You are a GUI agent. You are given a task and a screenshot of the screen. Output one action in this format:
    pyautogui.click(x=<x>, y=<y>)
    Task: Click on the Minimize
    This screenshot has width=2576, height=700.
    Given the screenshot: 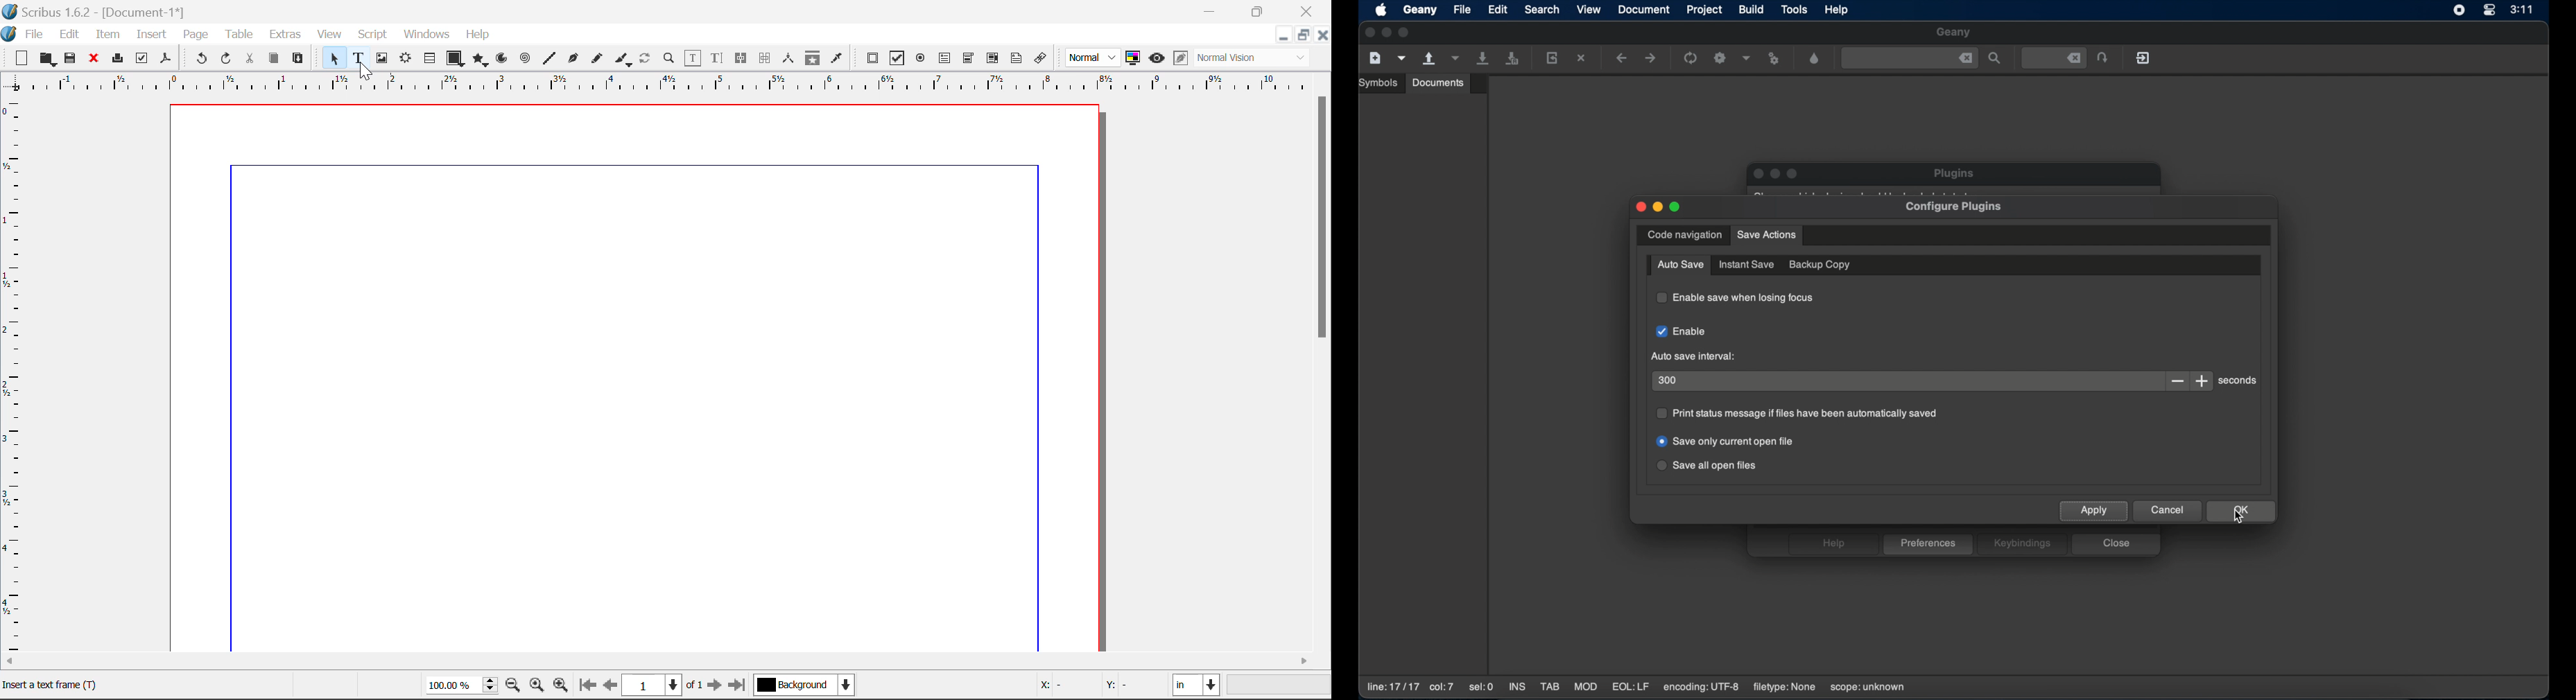 What is the action you would take?
    pyautogui.click(x=1303, y=35)
    